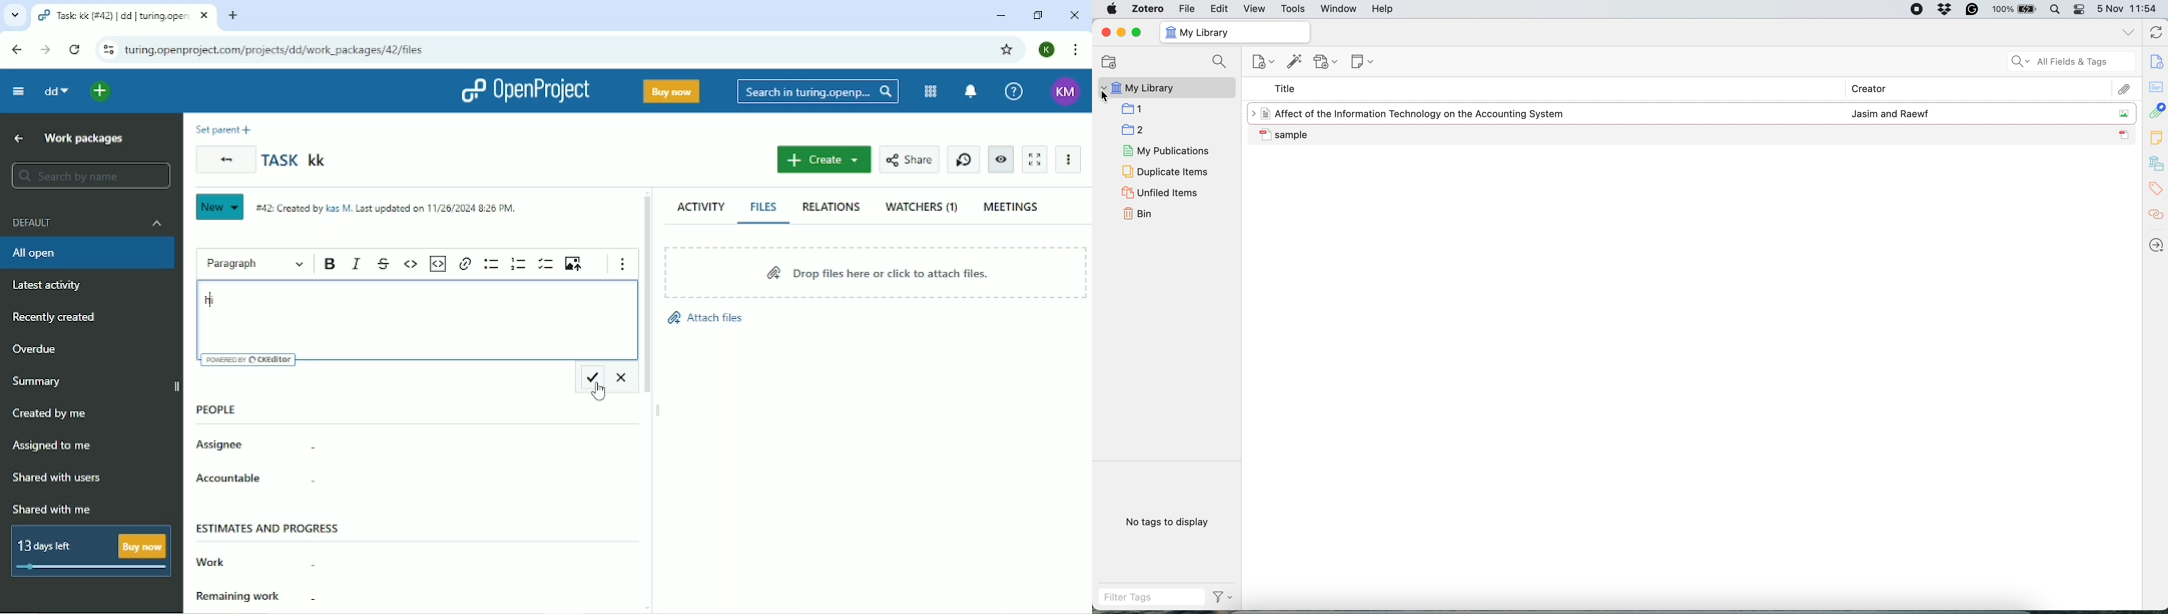  I want to click on PDF icon, so click(2125, 136).